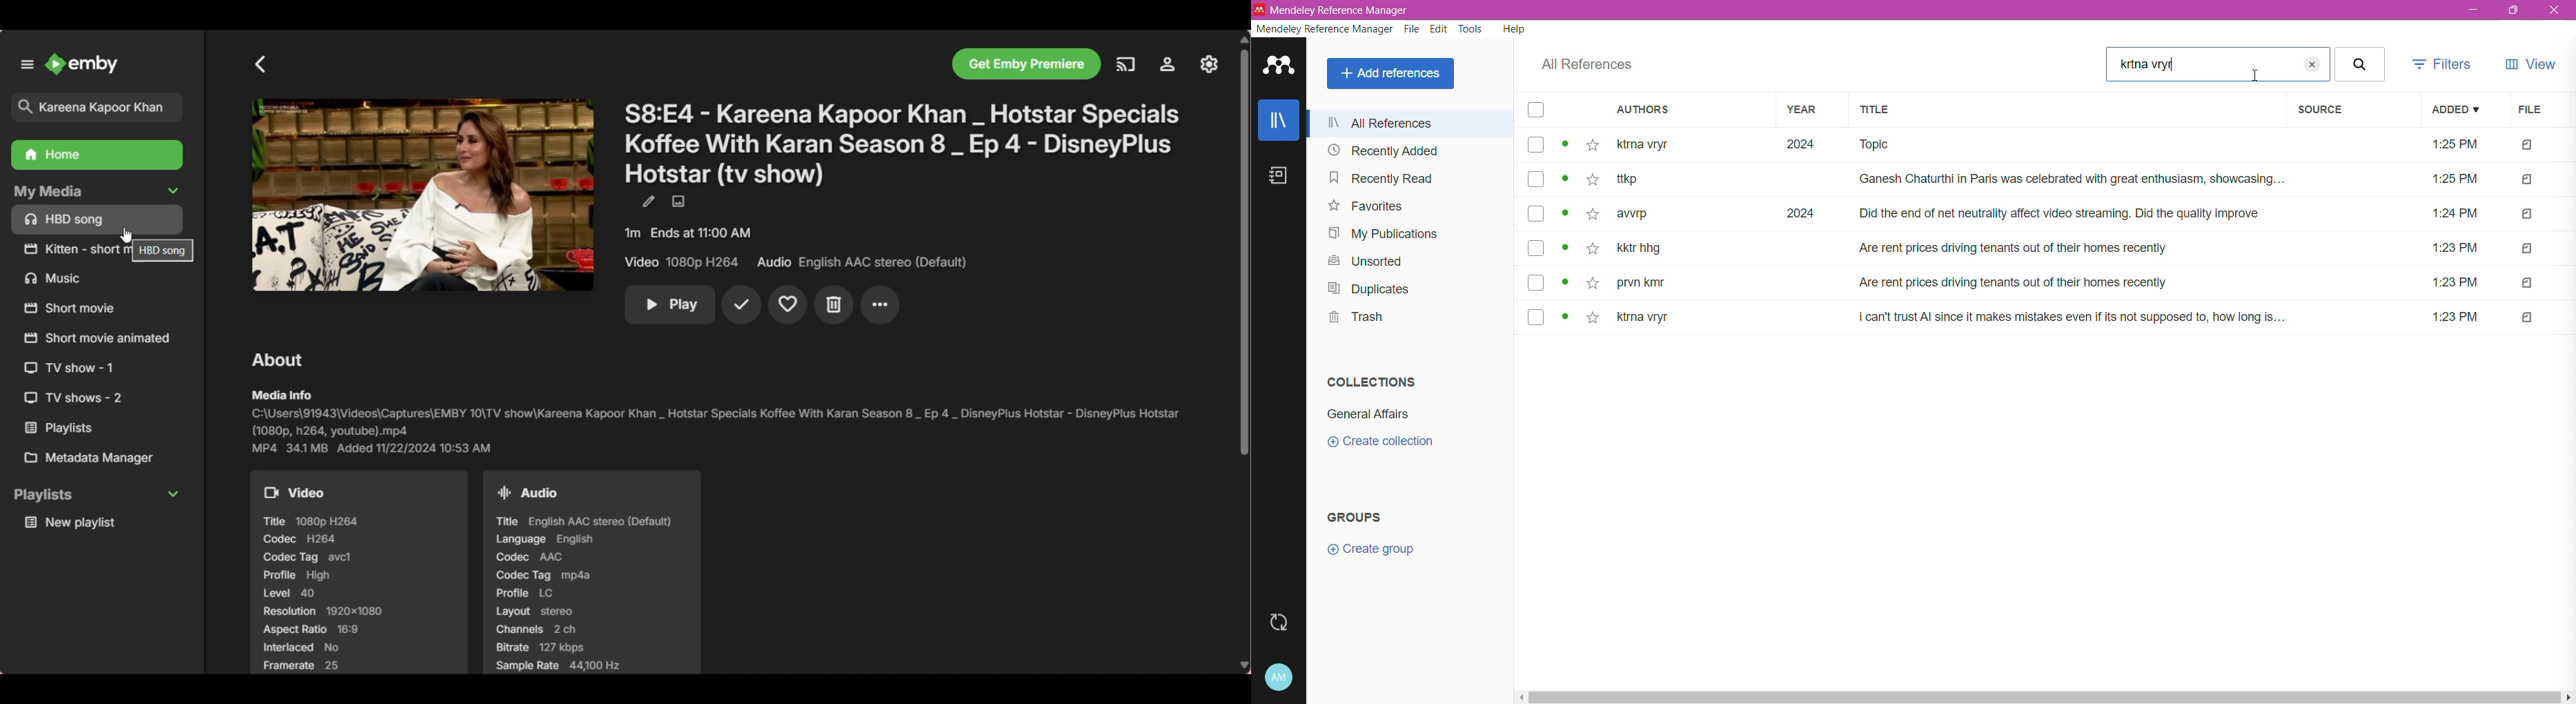  I want to click on Cursor, so click(2258, 76).